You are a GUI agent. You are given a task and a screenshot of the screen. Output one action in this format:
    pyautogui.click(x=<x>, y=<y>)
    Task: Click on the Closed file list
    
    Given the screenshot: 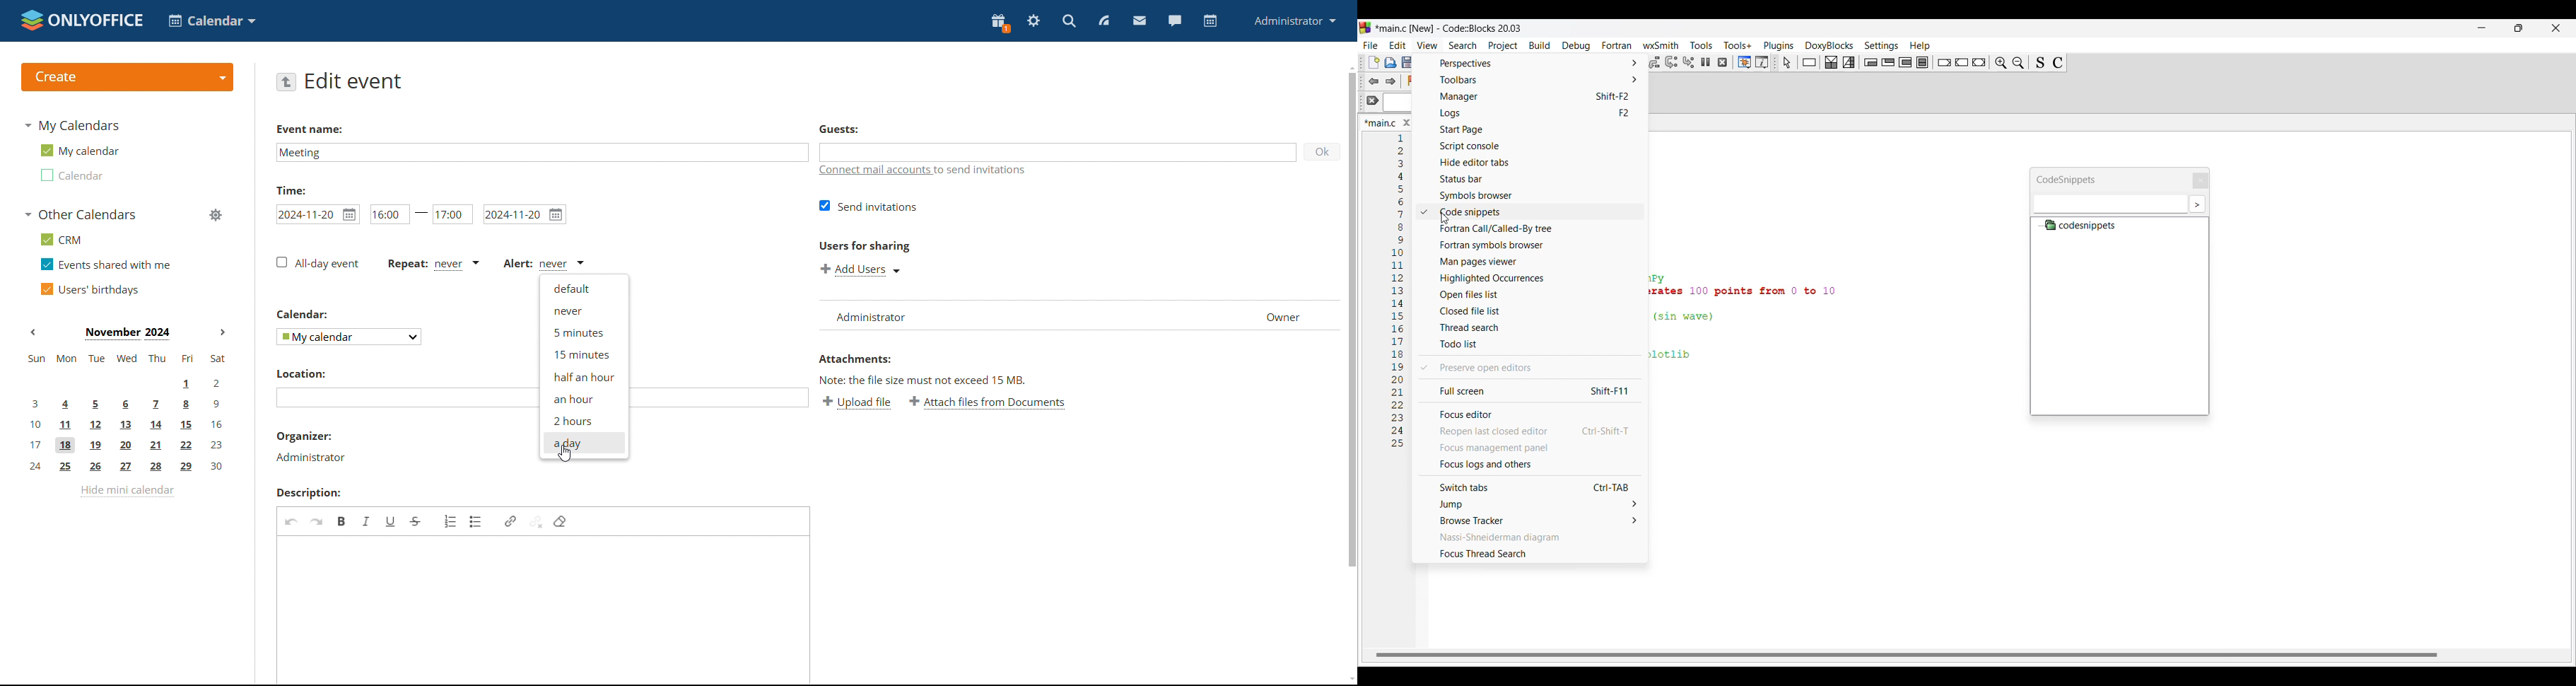 What is the action you would take?
    pyautogui.click(x=1538, y=311)
    